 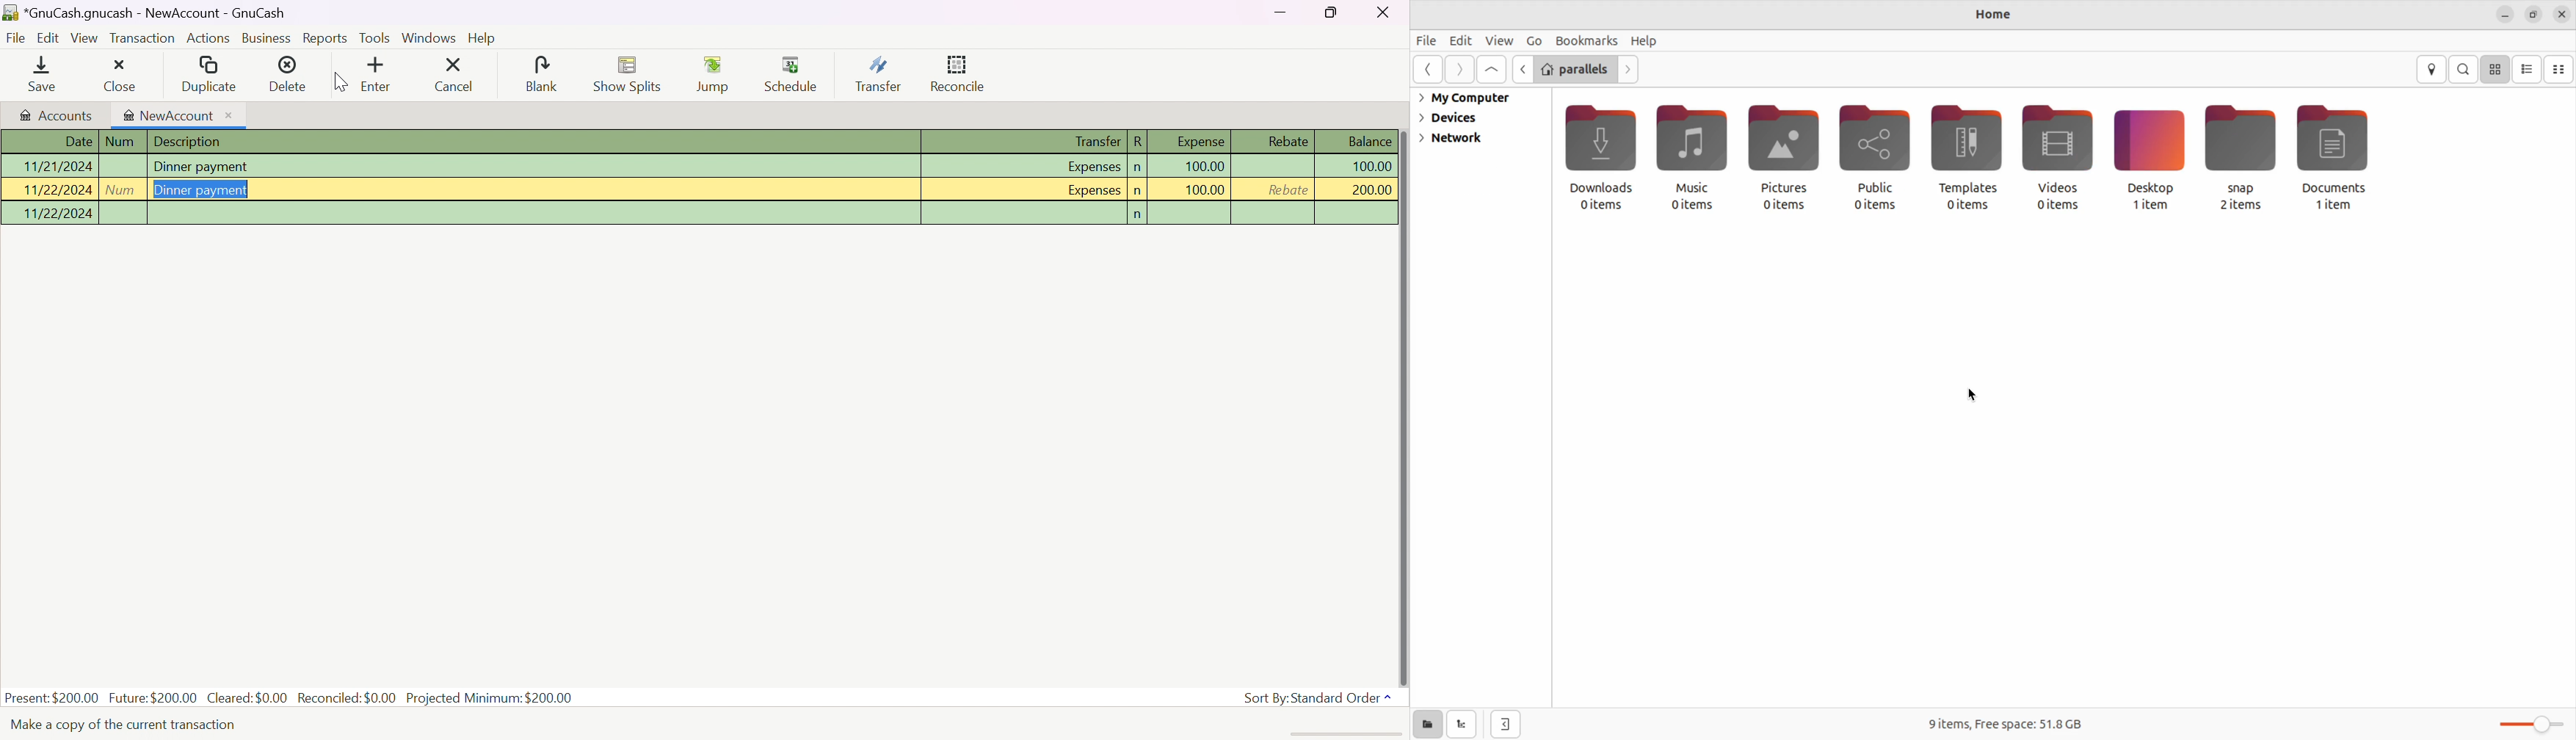 I want to click on Cleared: $0.00, so click(x=250, y=697).